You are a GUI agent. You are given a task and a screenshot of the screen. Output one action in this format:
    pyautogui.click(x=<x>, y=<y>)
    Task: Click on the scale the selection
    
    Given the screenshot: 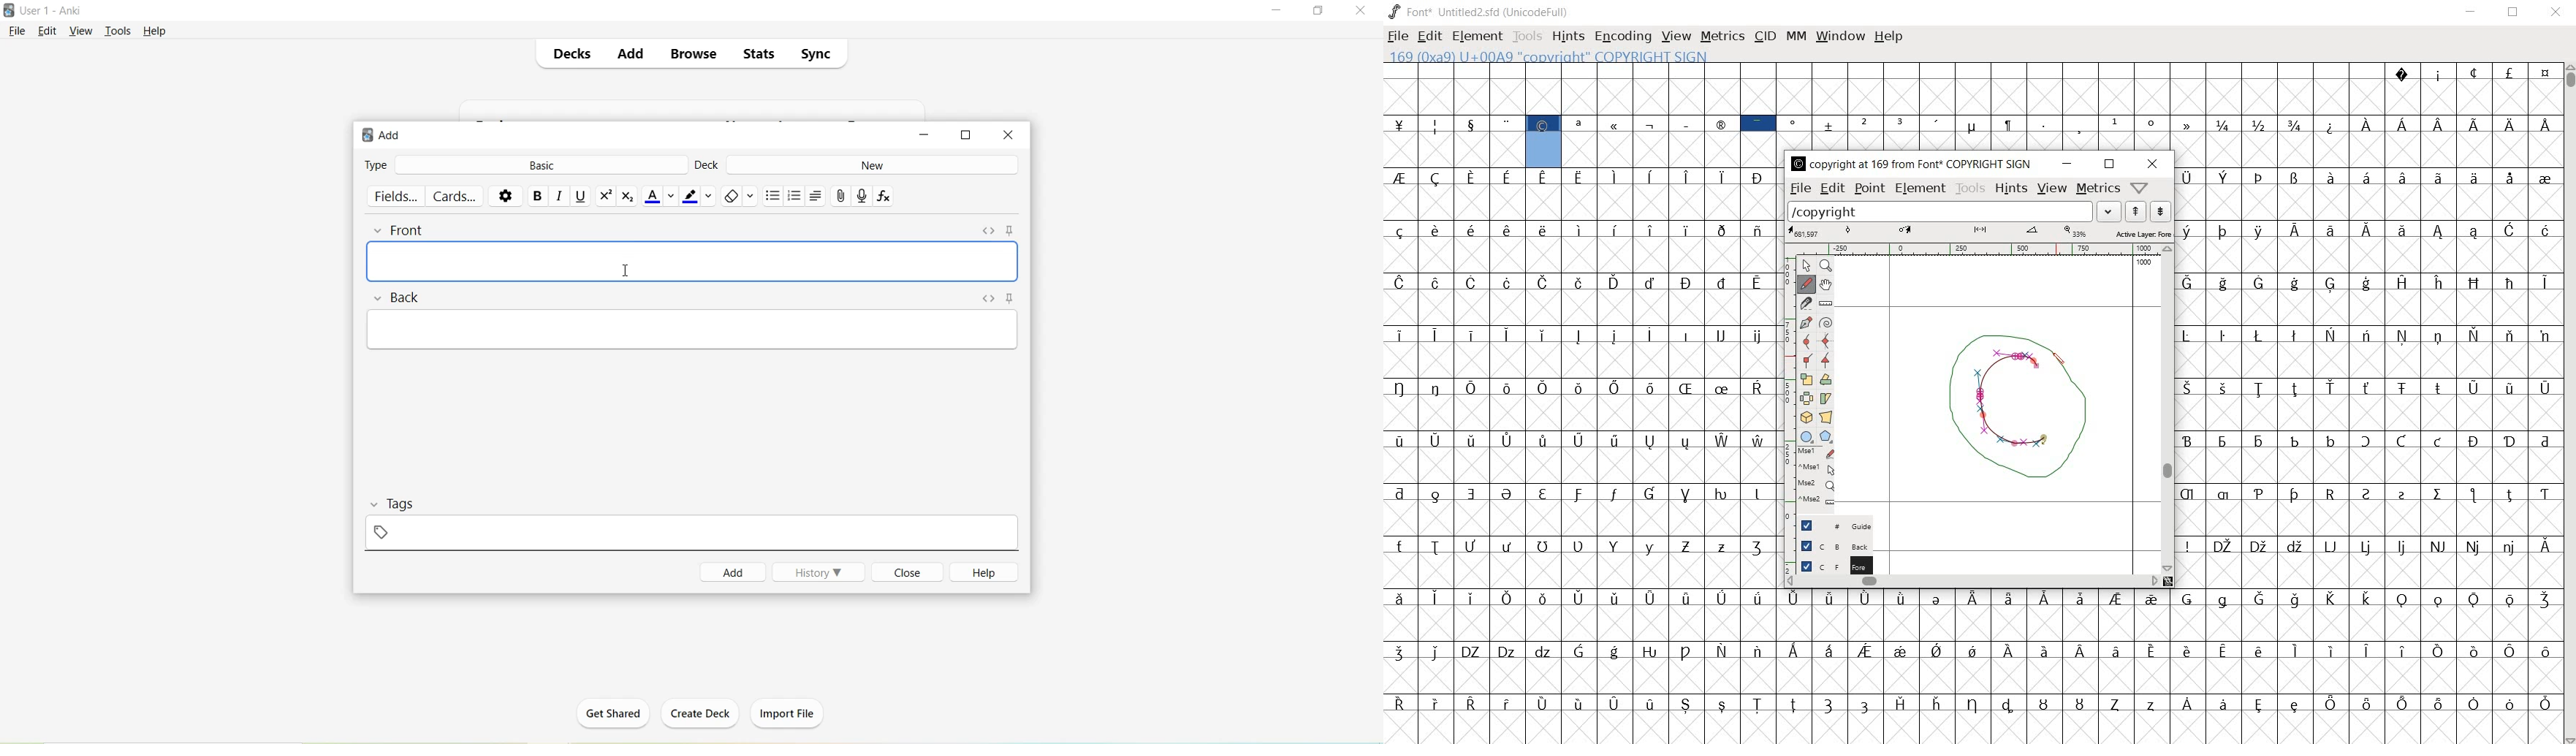 What is the action you would take?
    pyautogui.click(x=1806, y=379)
    